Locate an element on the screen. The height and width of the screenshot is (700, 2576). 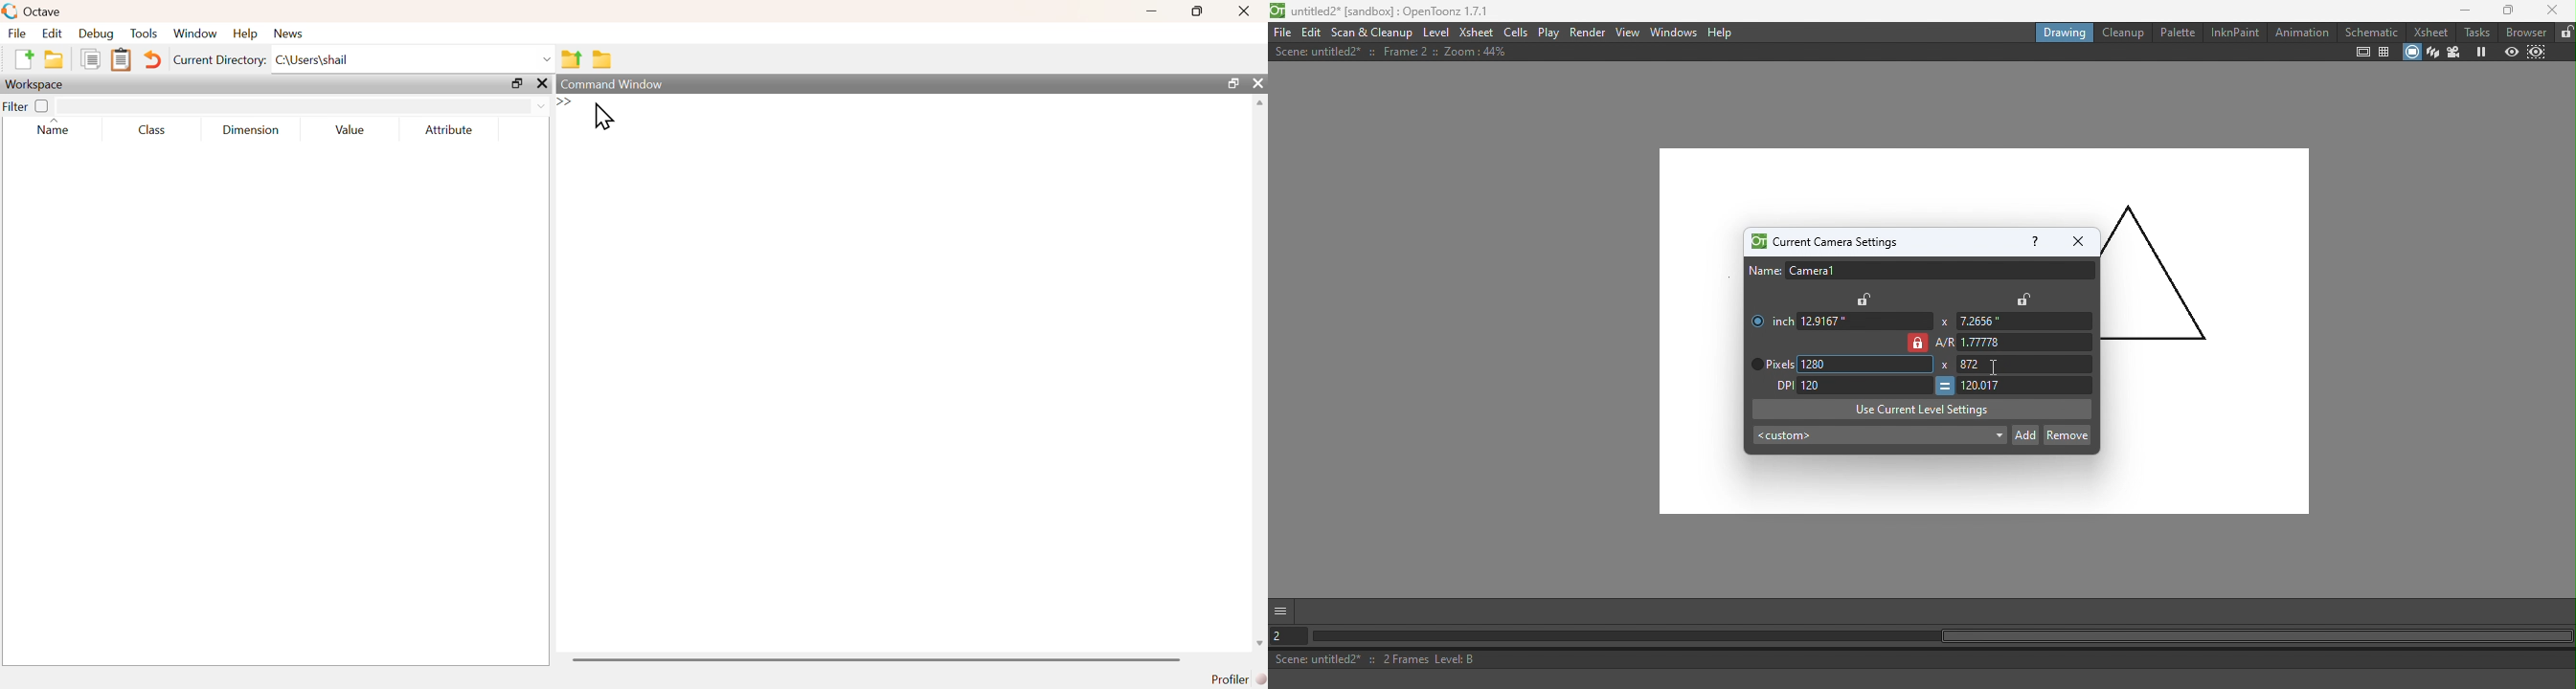
Lock is located at coordinates (2023, 299).